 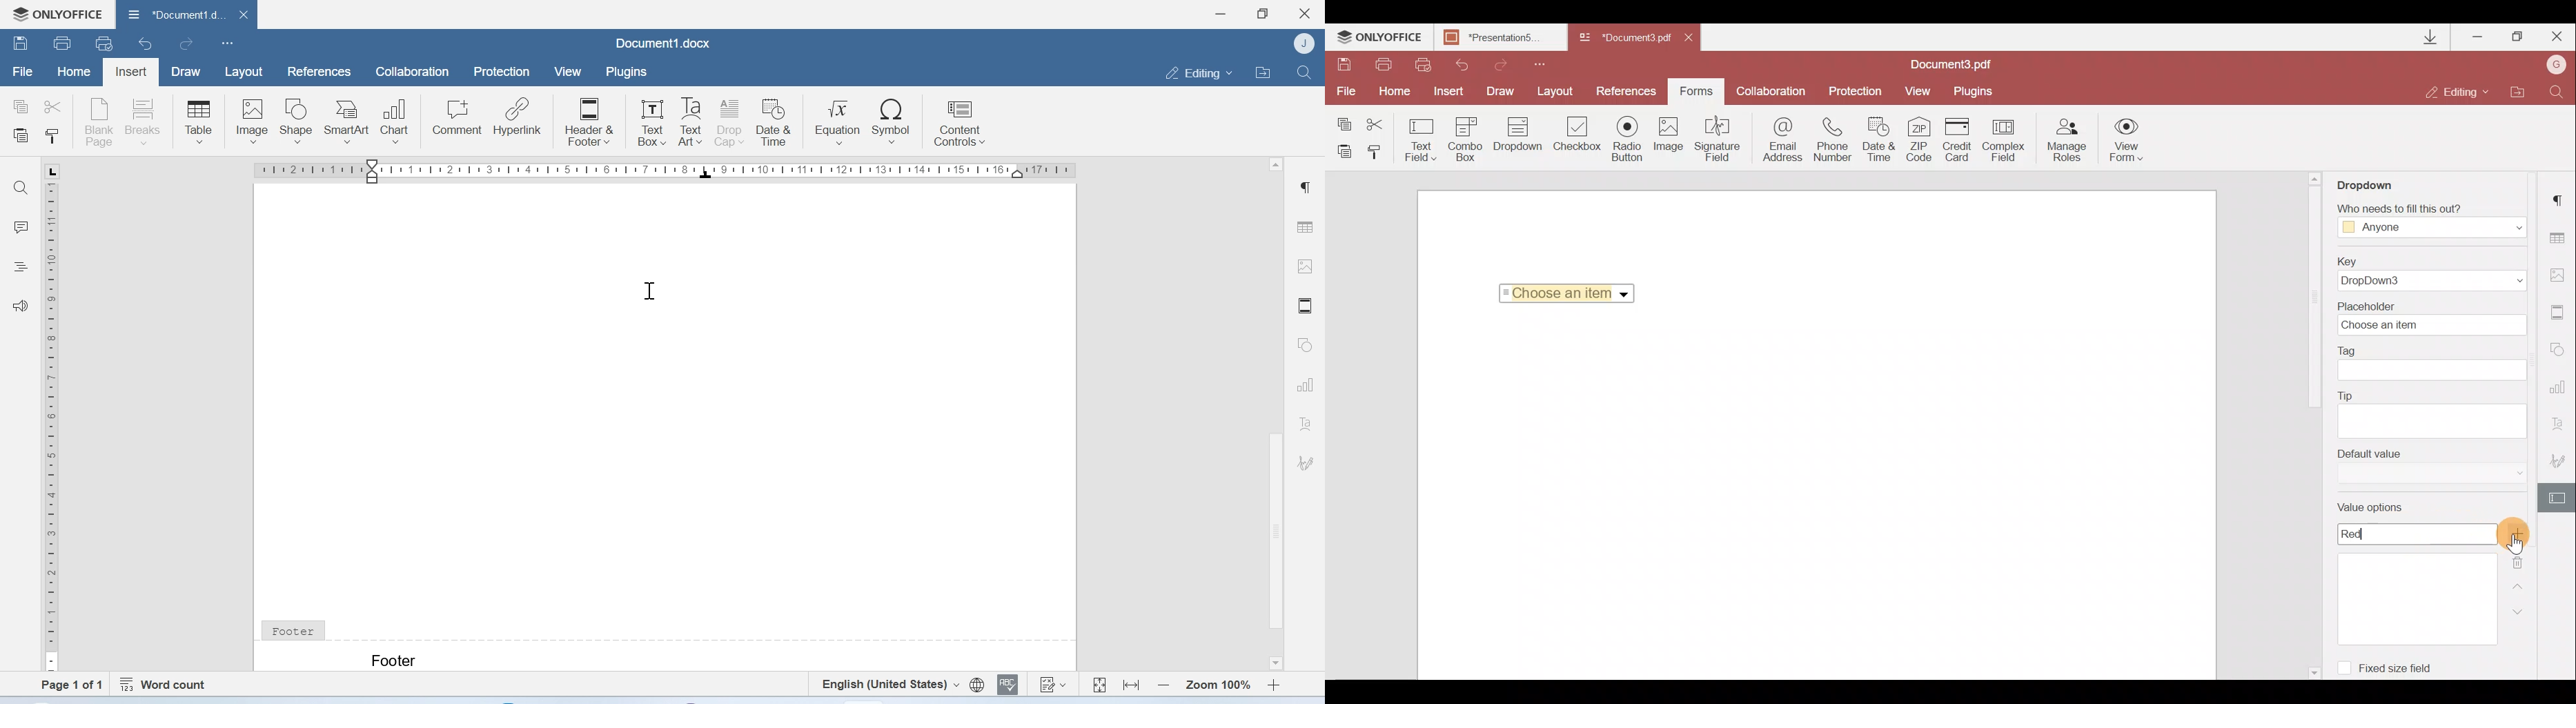 What do you see at coordinates (1305, 14) in the screenshot?
I see `Close` at bounding box center [1305, 14].